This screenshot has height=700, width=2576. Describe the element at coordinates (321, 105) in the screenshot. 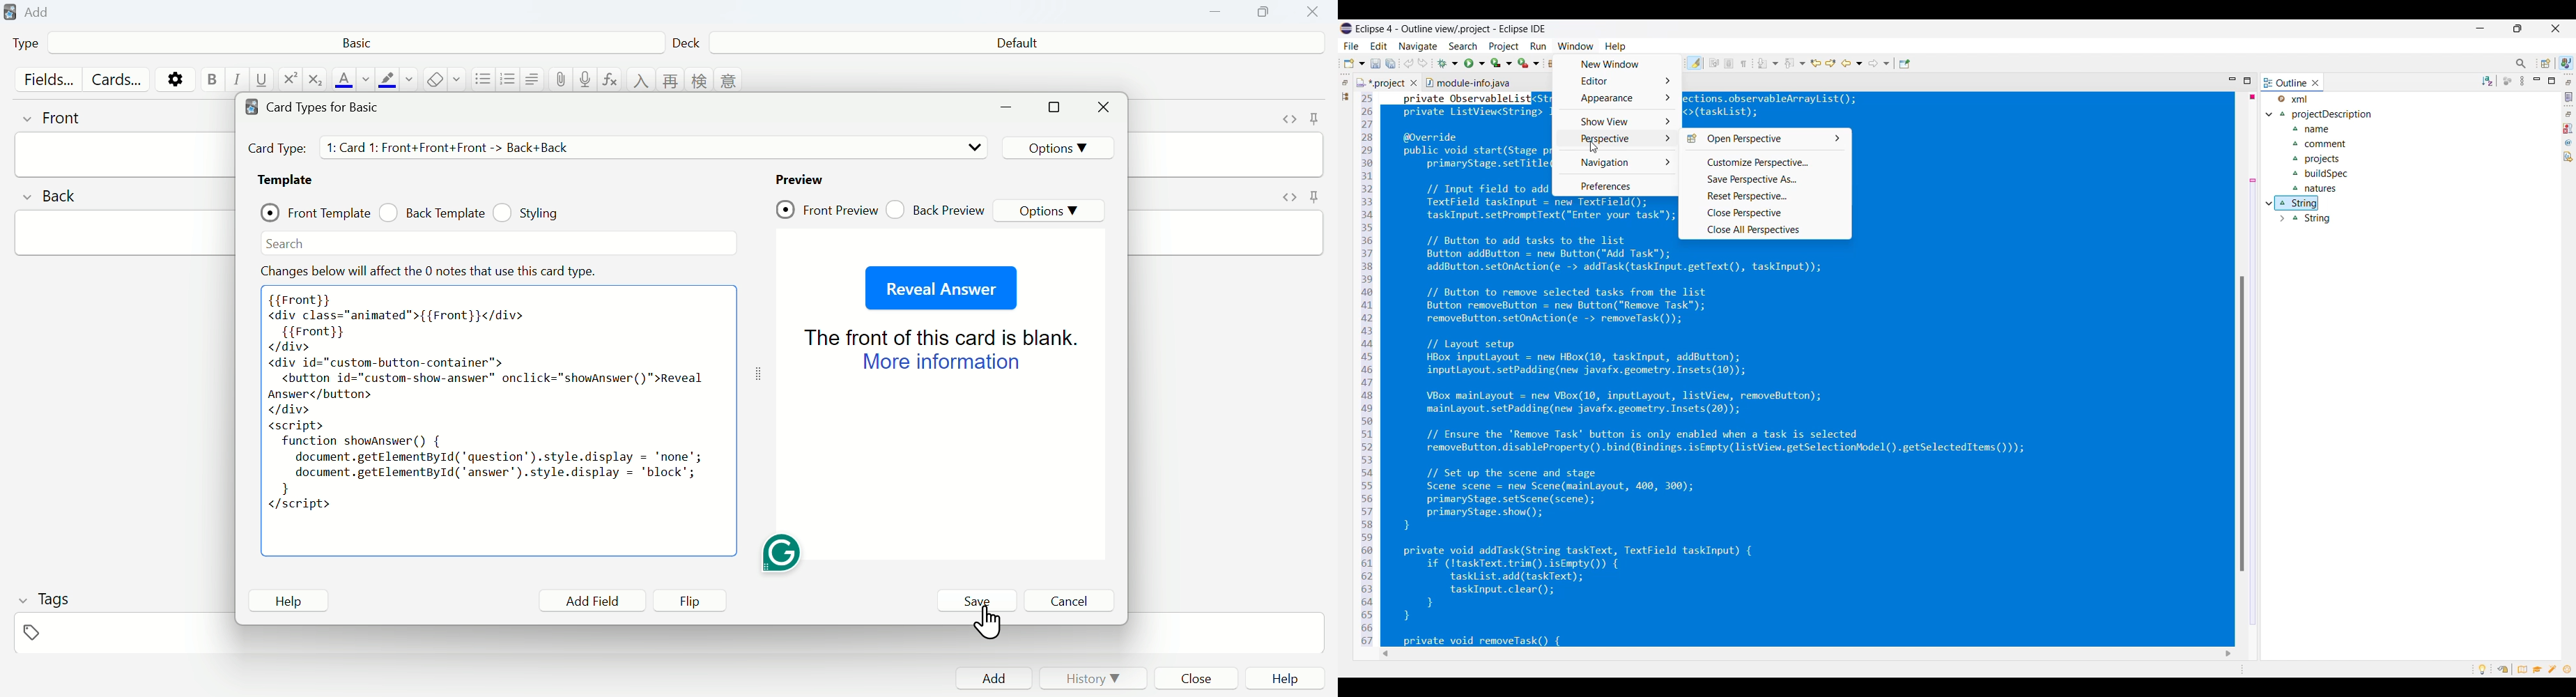

I see `Card types for Basic` at that location.